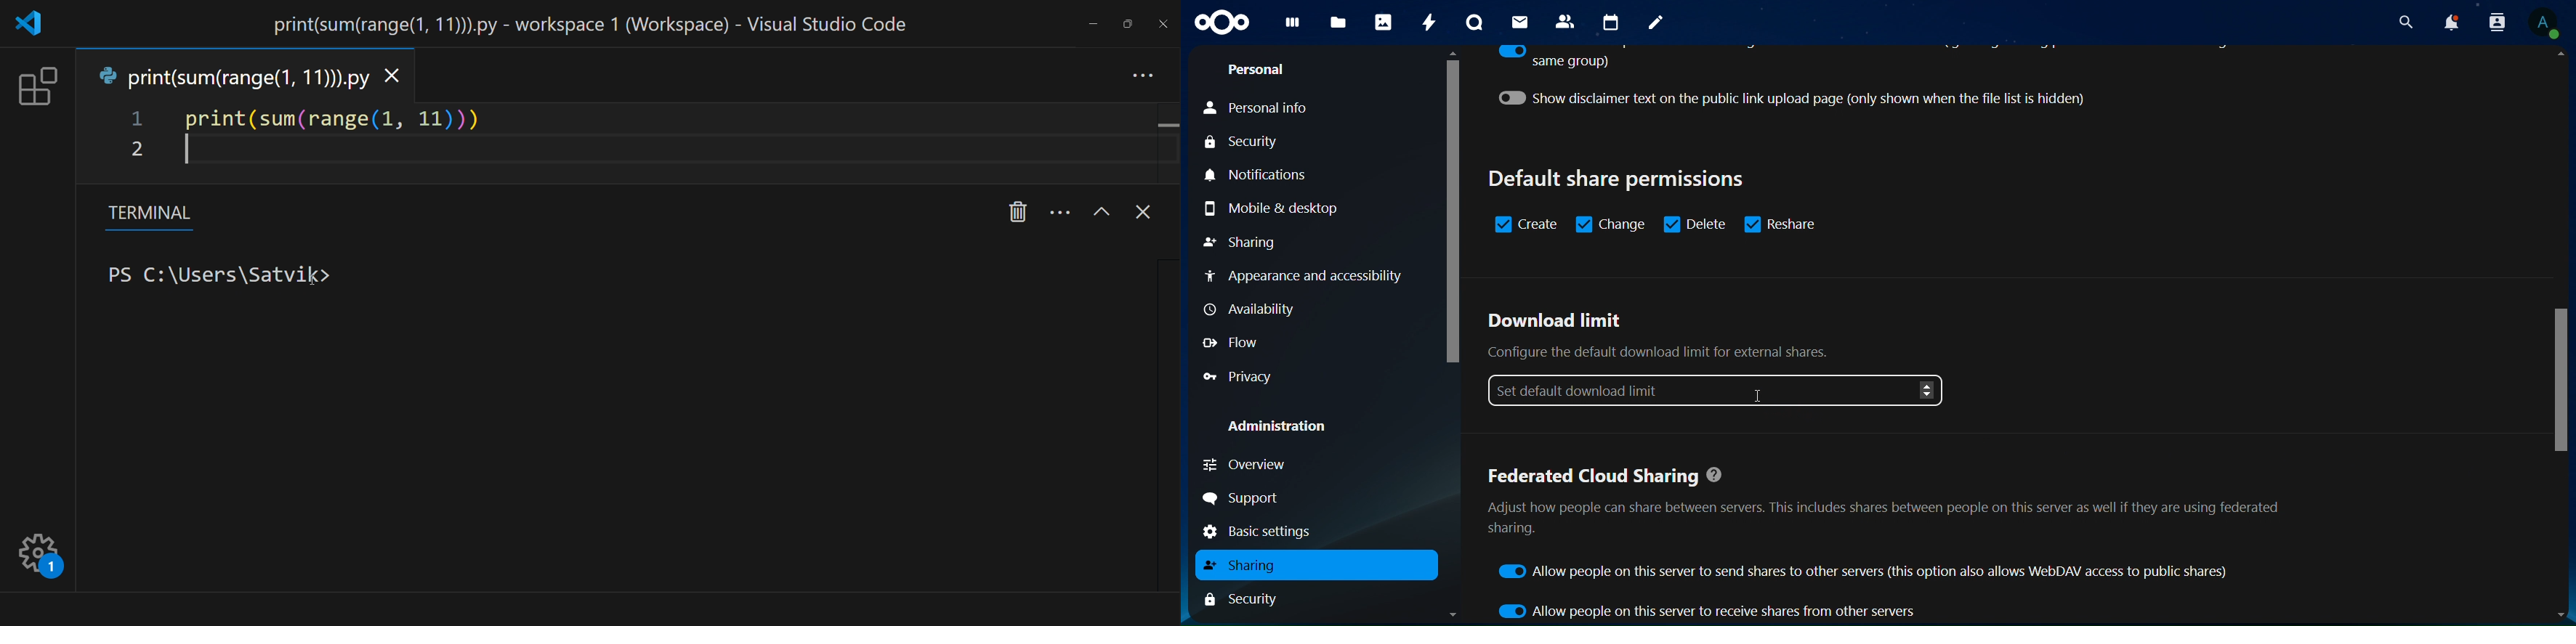 The height and width of the screenshot is (644, 2576). Describe the element at coordinates (1708, 610) in the screenshot. I see `allow people on this server to receive shares from others servers` at that location.